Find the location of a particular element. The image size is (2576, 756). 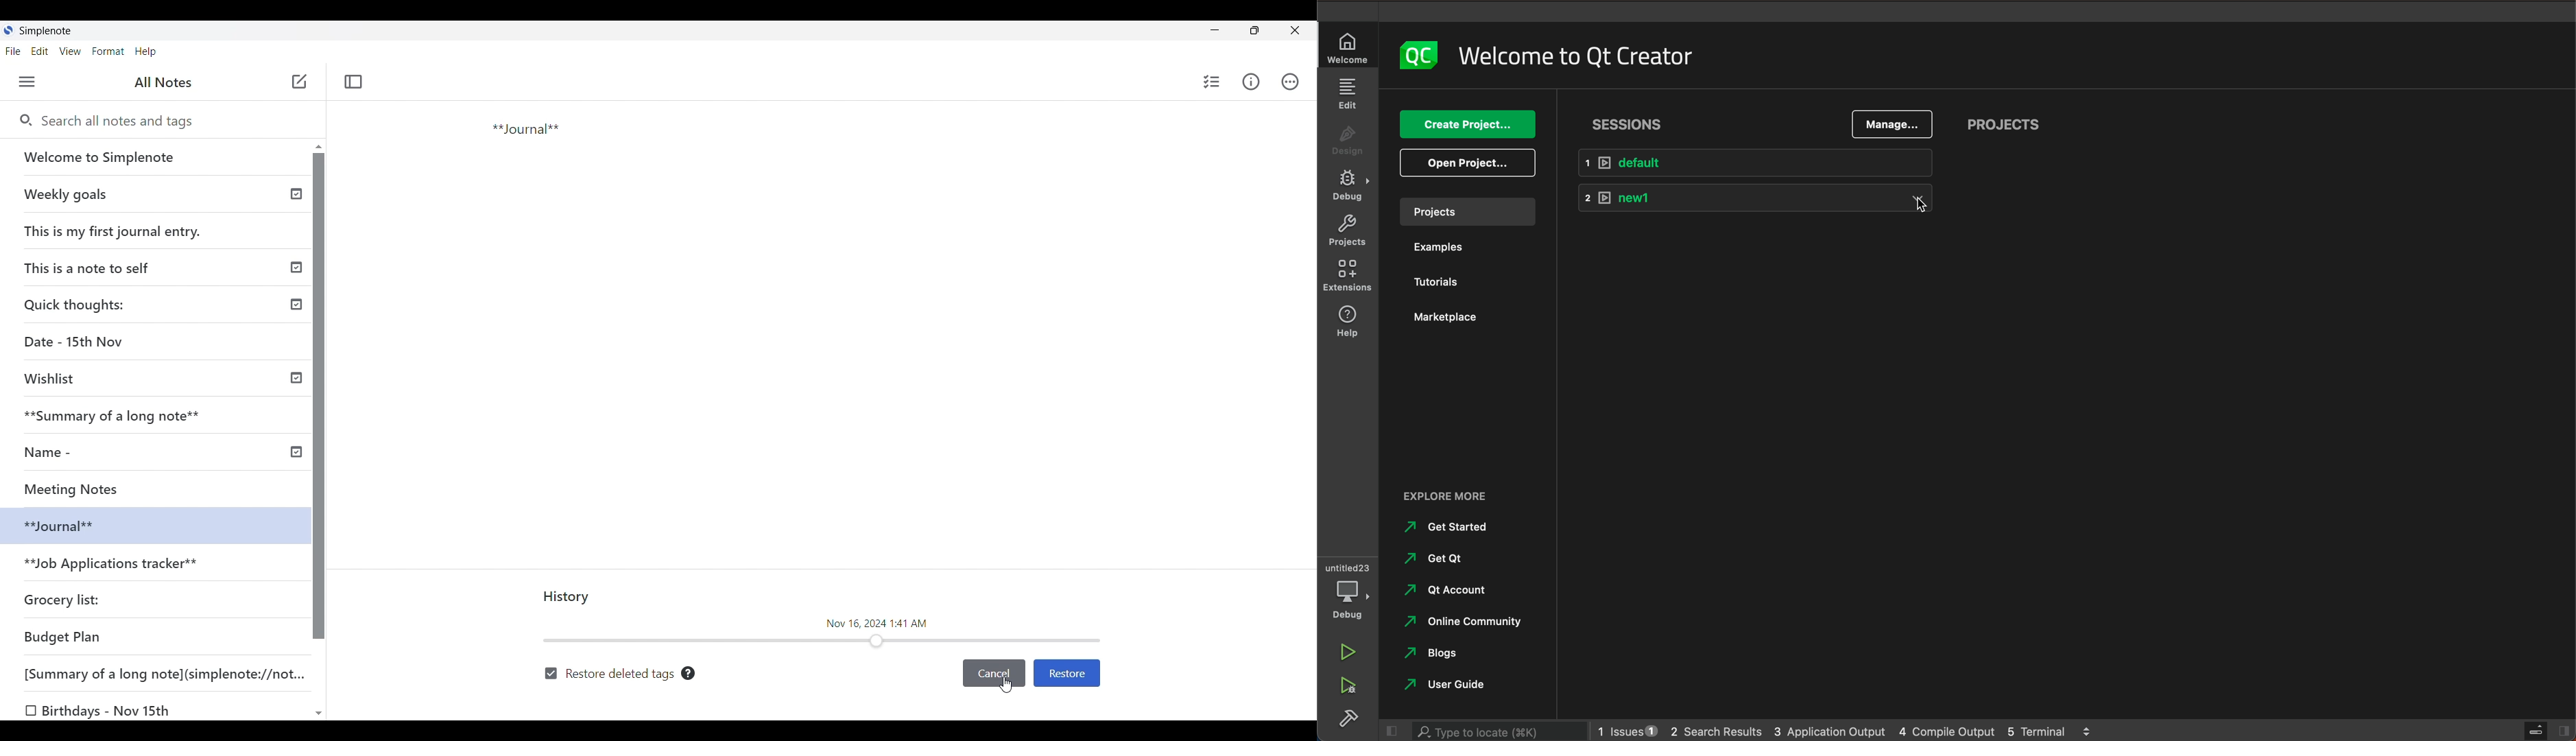

projects is located at coordinates (2004, 126).